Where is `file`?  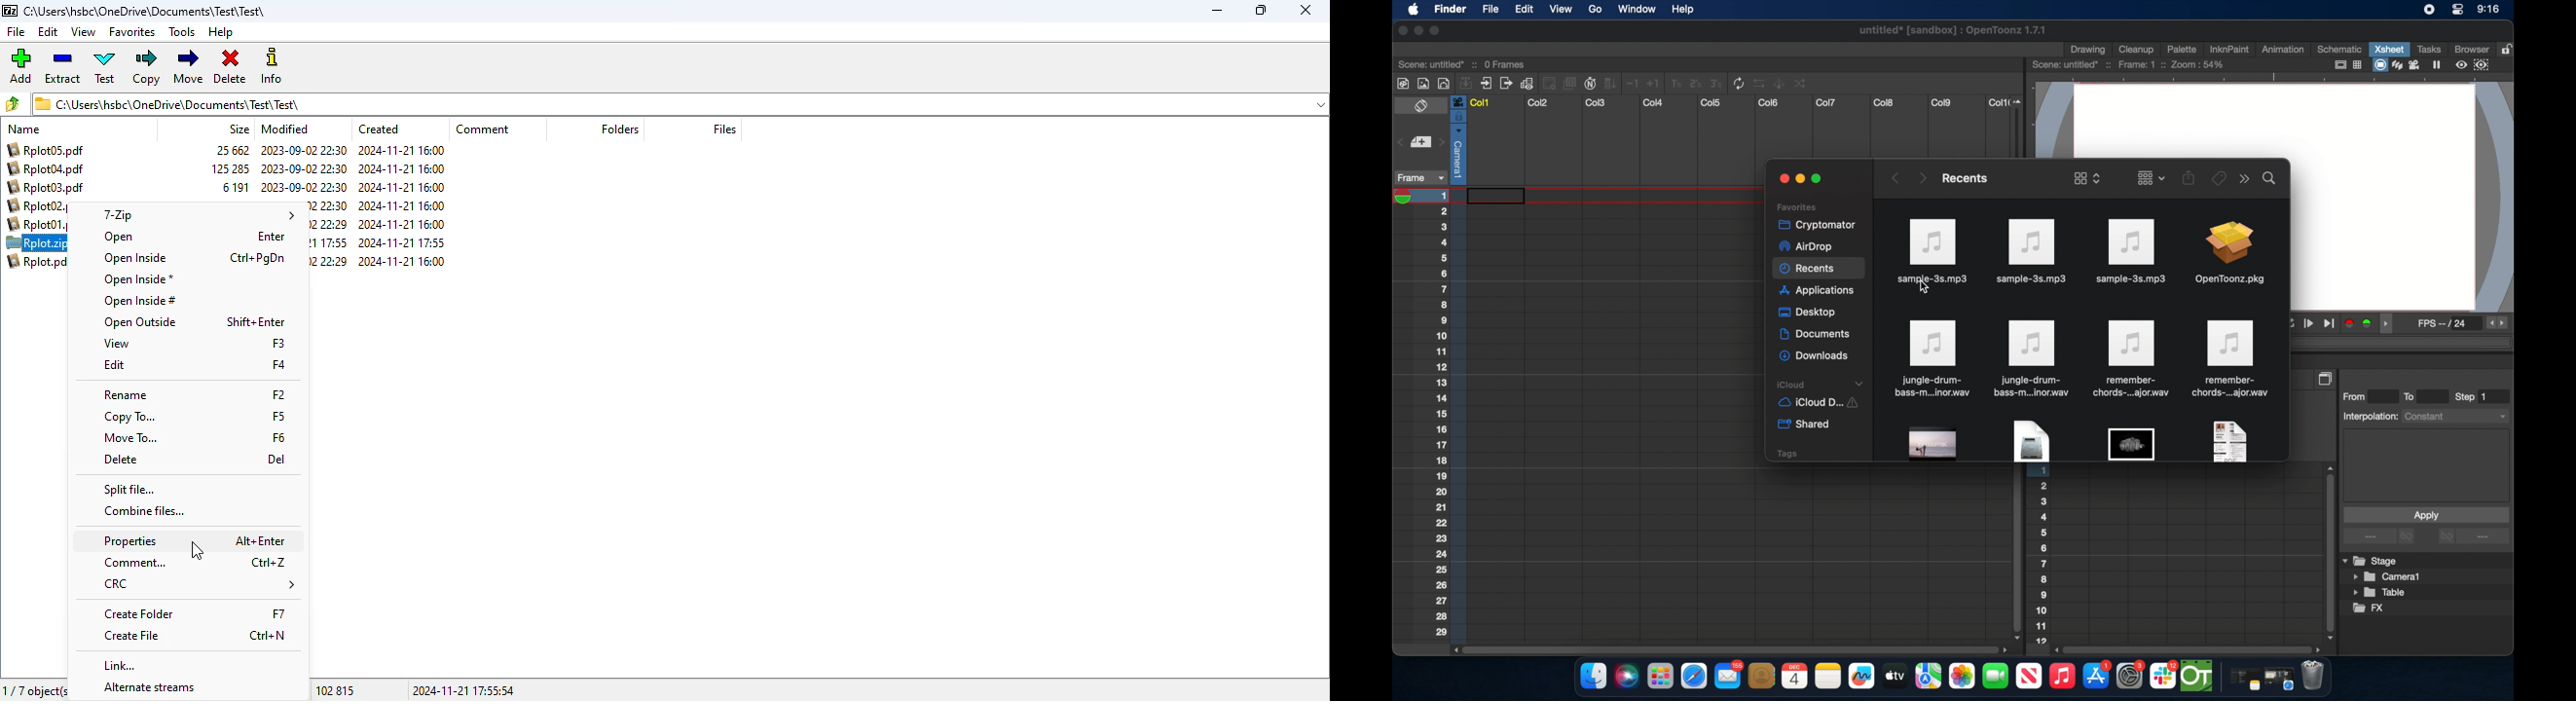 file is located at coordinates (1931, 359).